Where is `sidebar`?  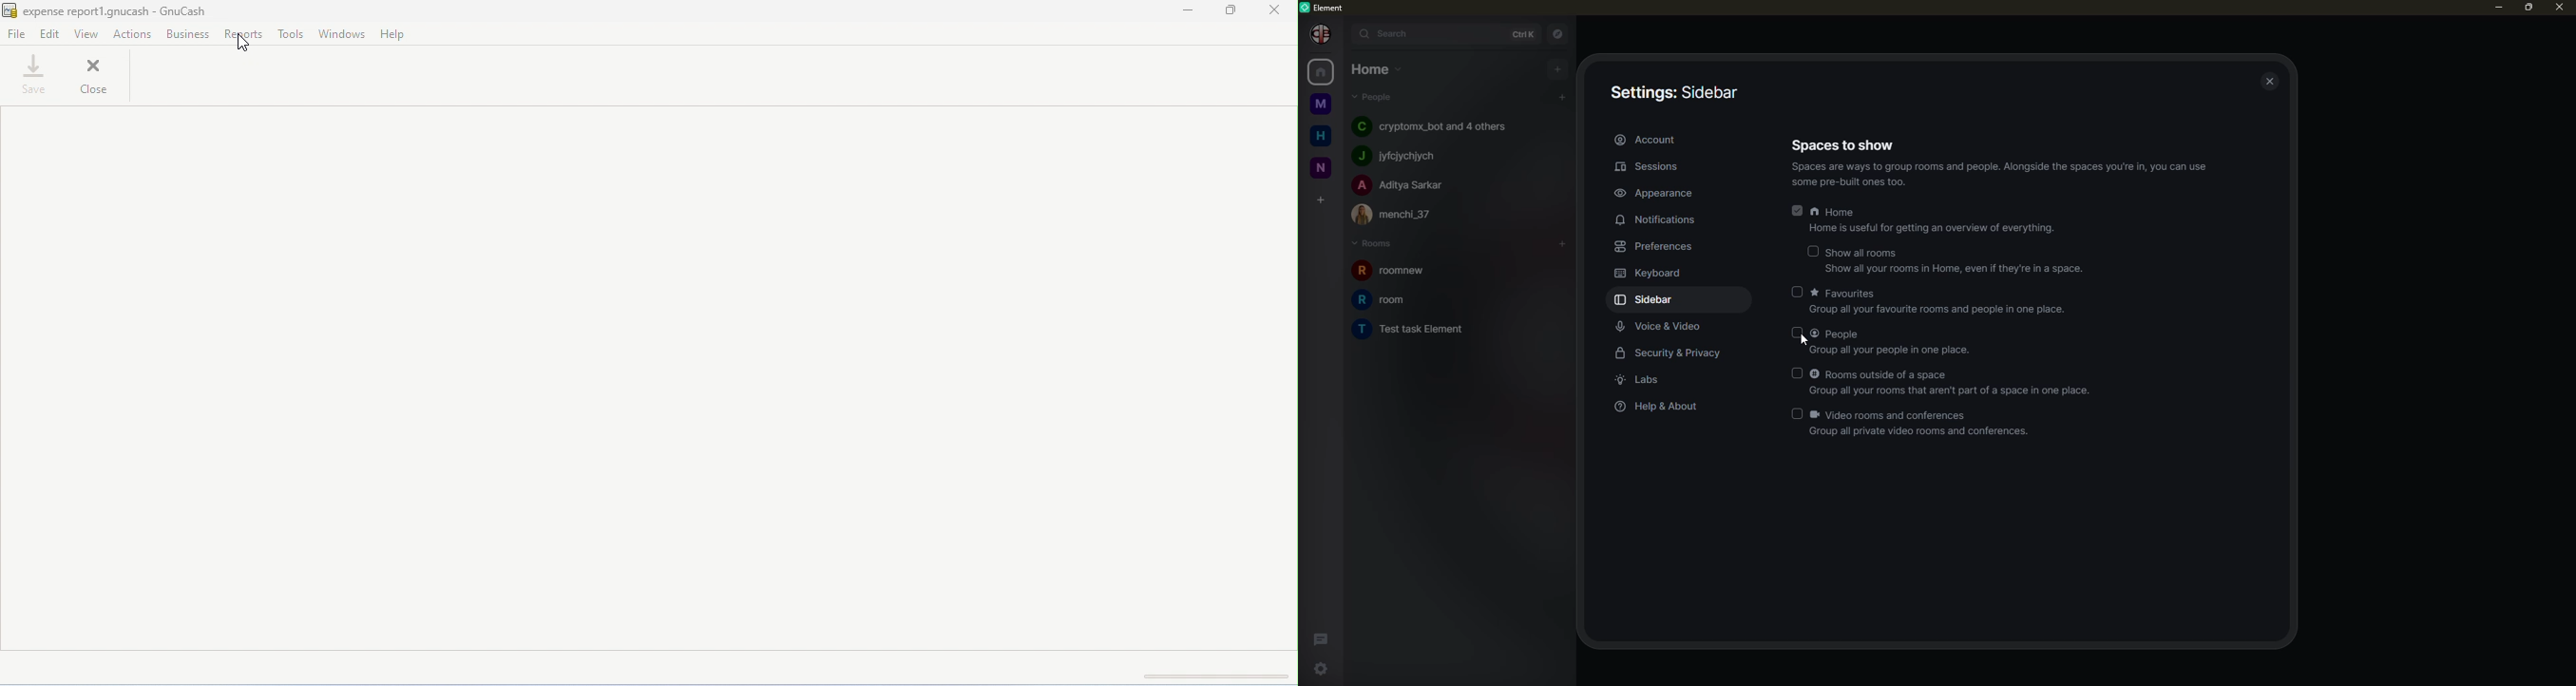 sidebar is located at coordinates (1650, 300).